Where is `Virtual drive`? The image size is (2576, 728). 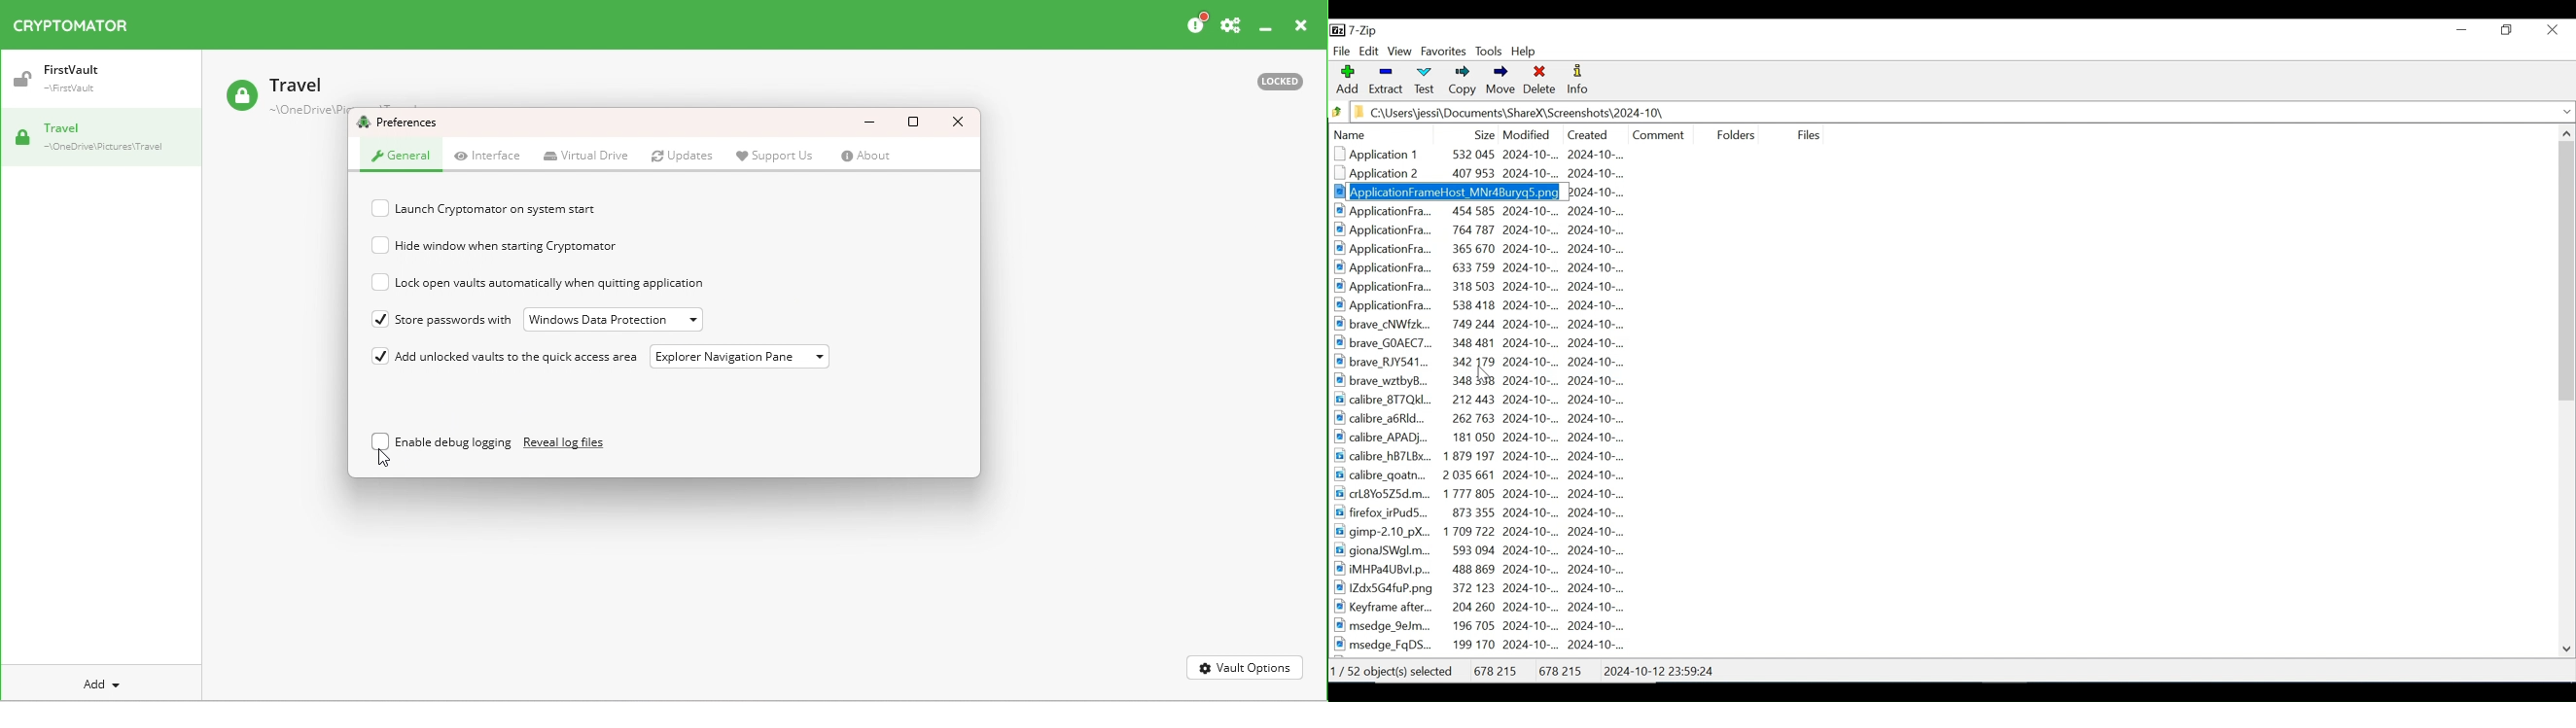 Virtual drive is located at coordinates (585, 155).